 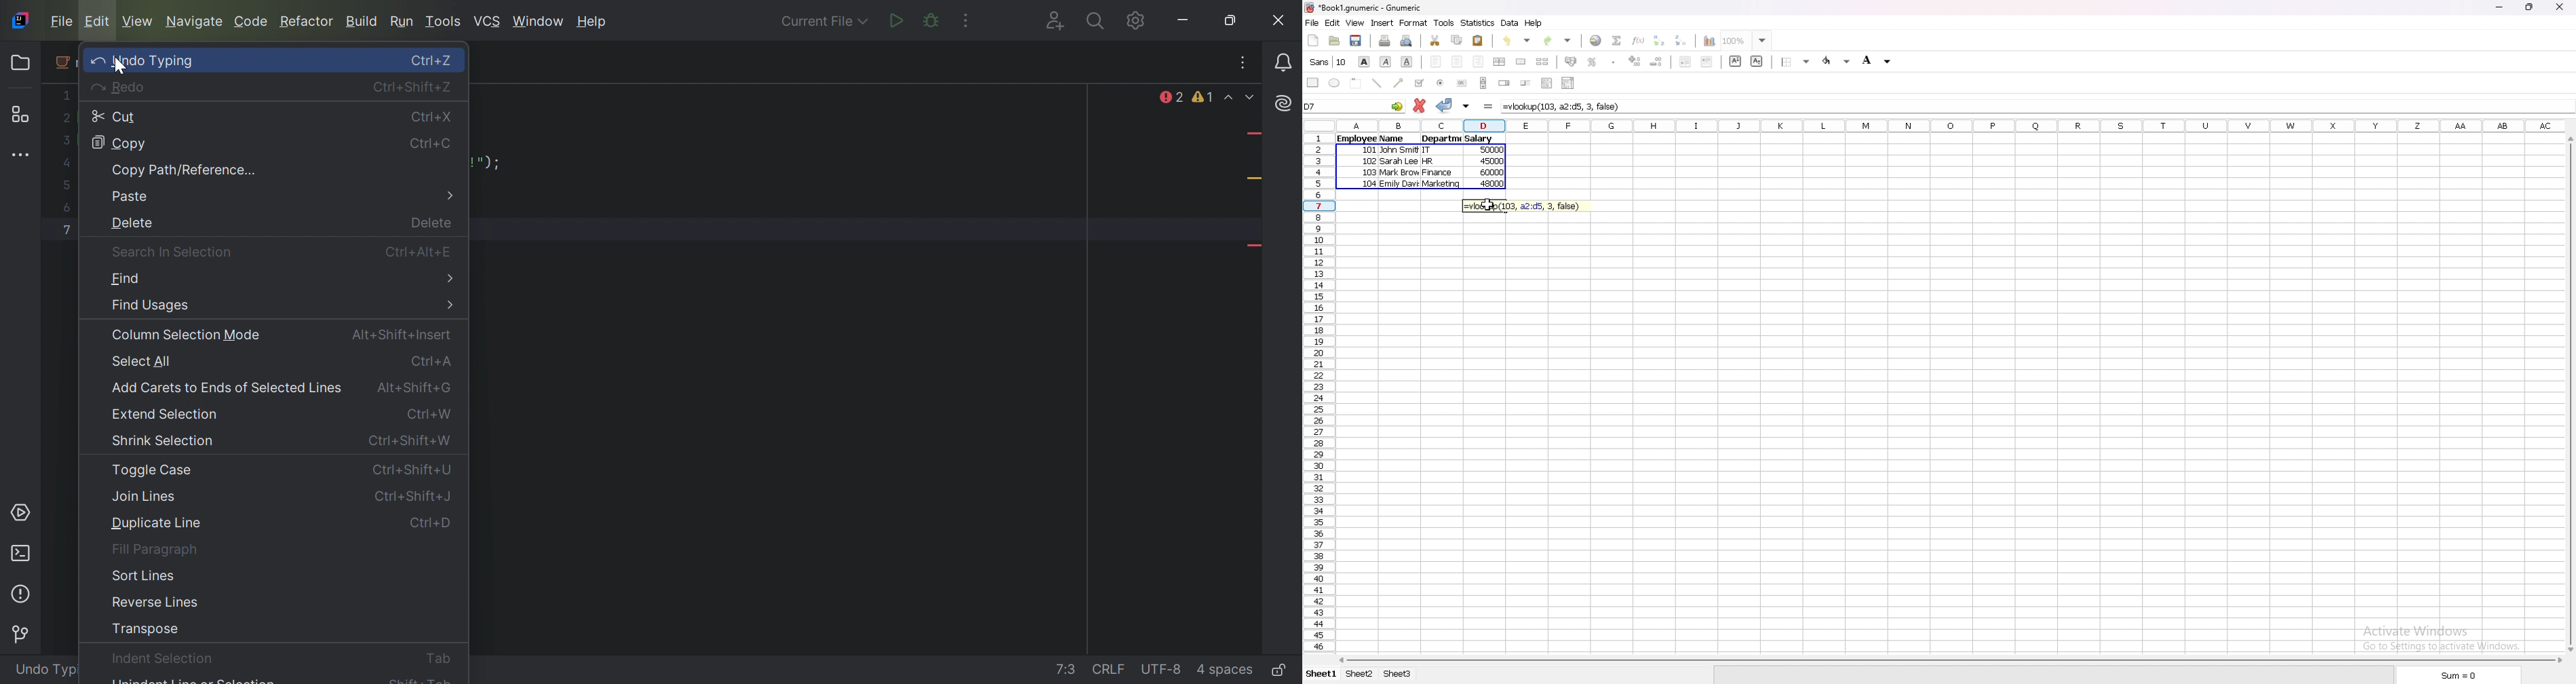 I want to click on 45000, so click(x=1494, y=163).